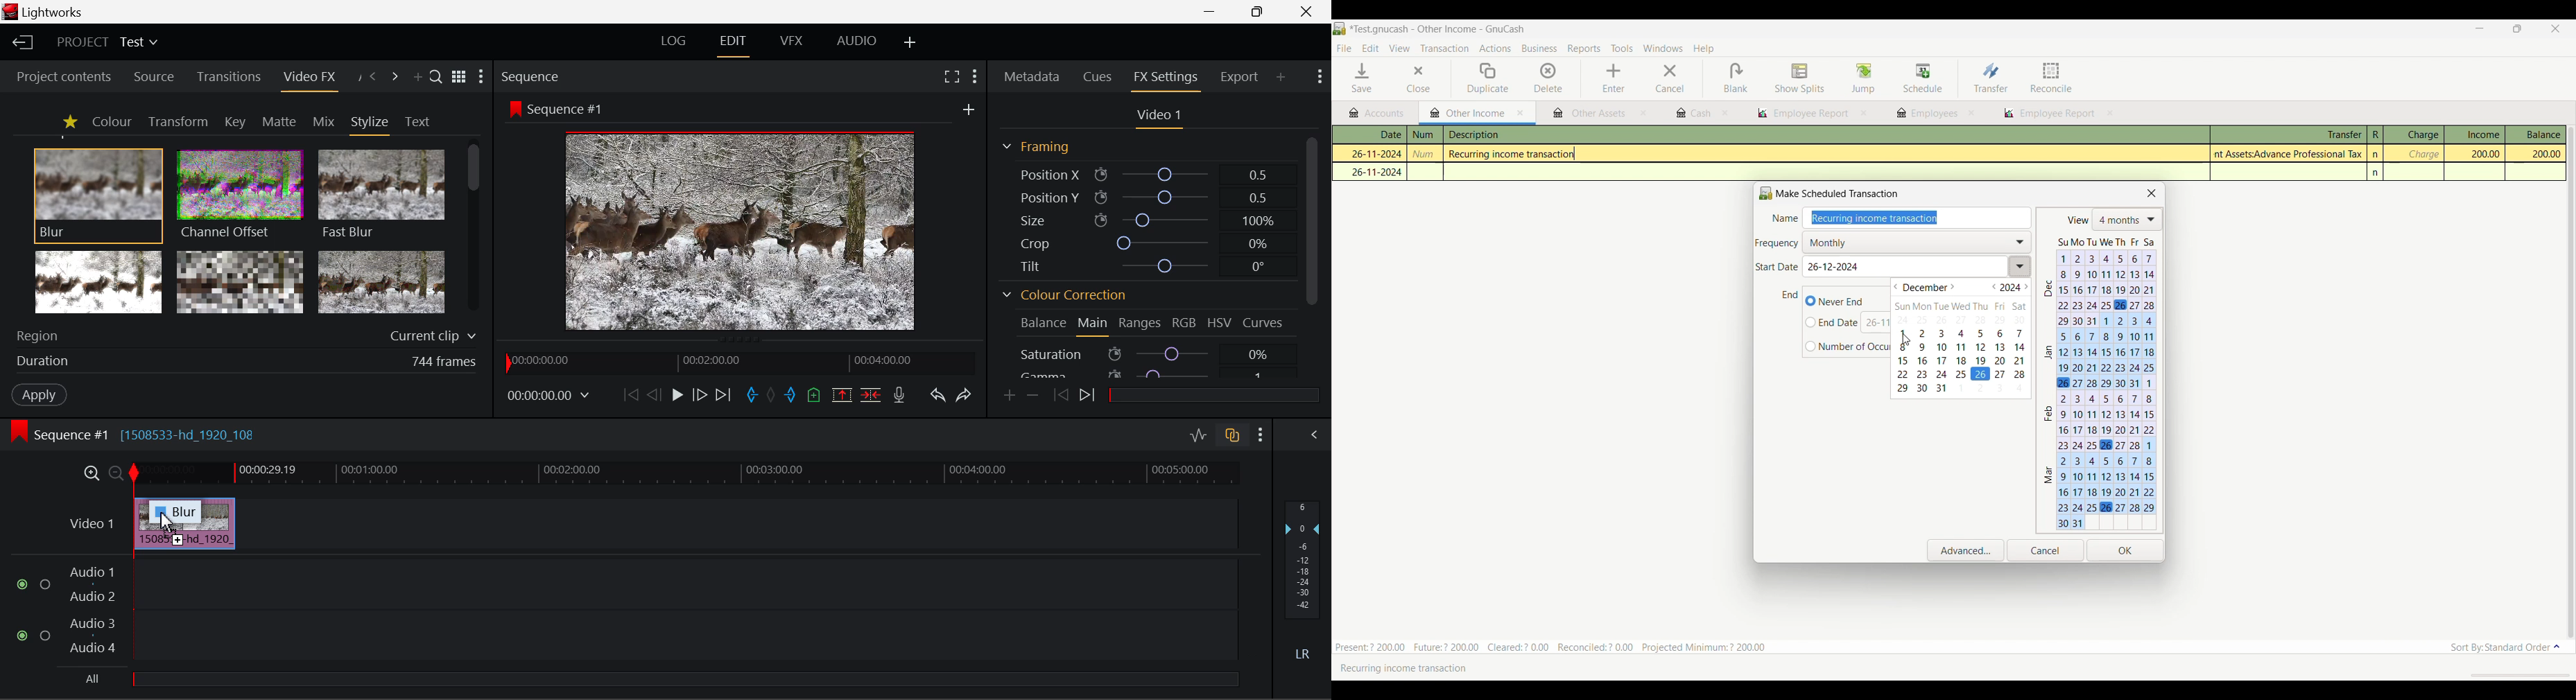 This screenshot has height=700, width=2576. I want to click on Blank, so click(1735, 78).